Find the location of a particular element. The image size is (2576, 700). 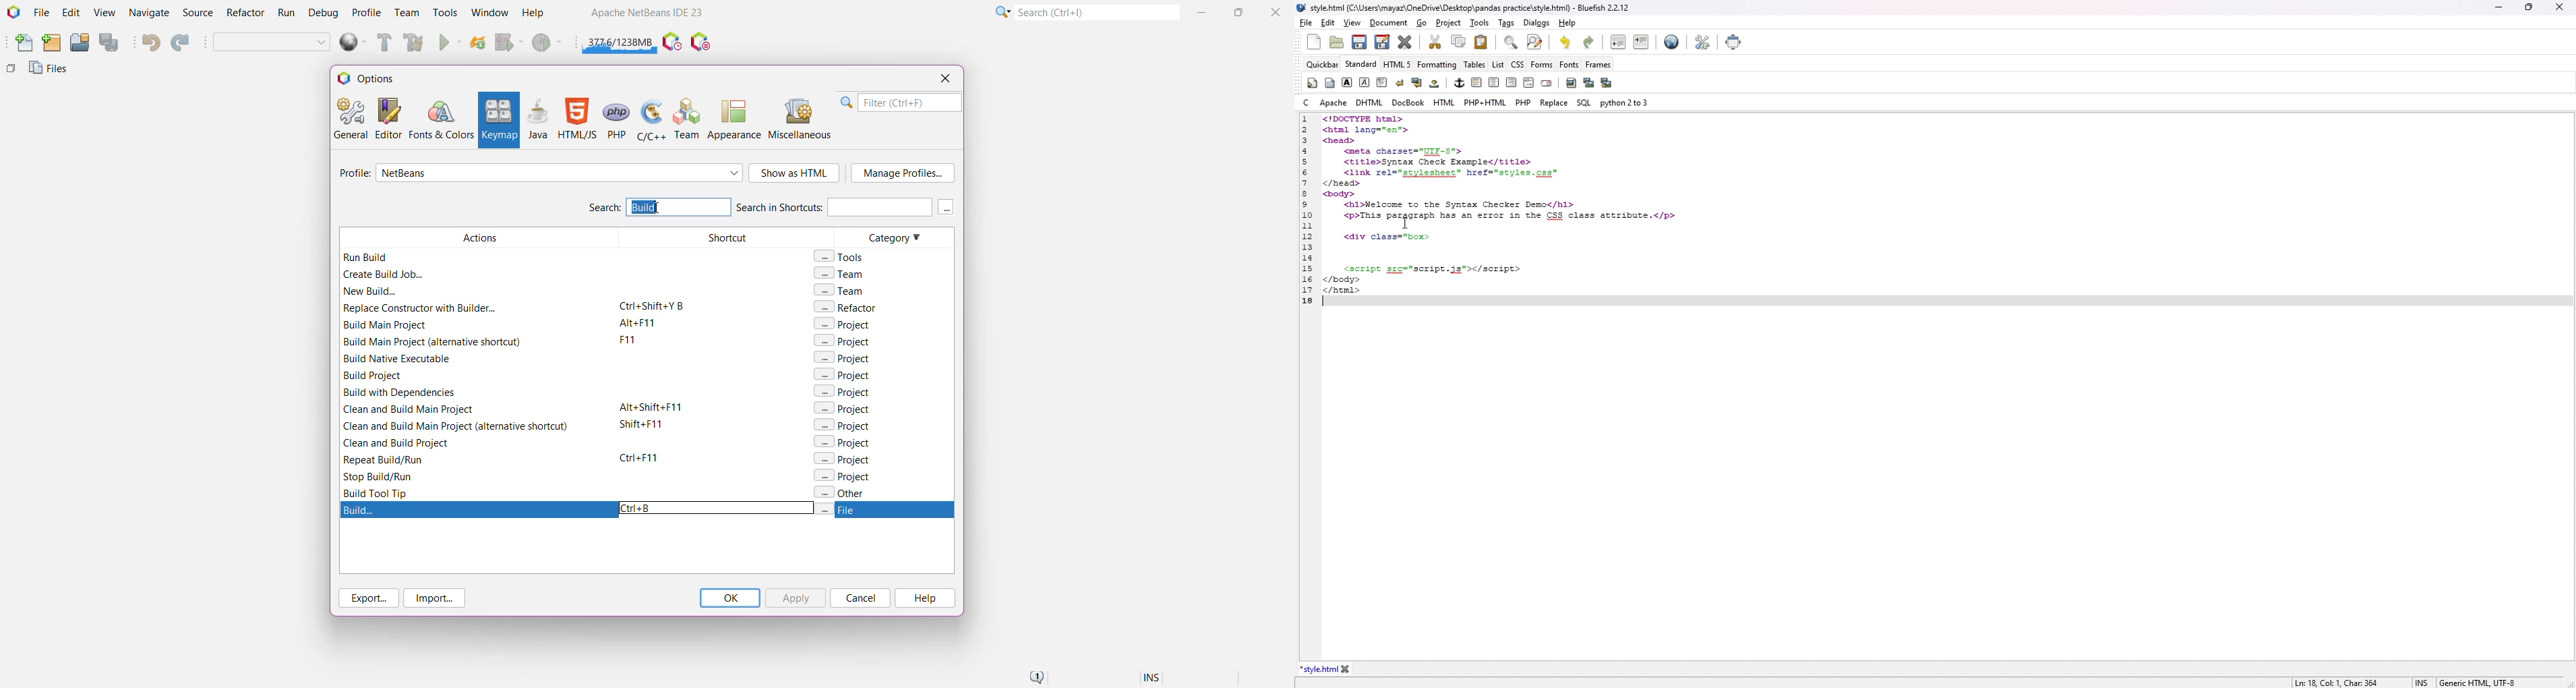

Apply is located at coordinates (795, 598).